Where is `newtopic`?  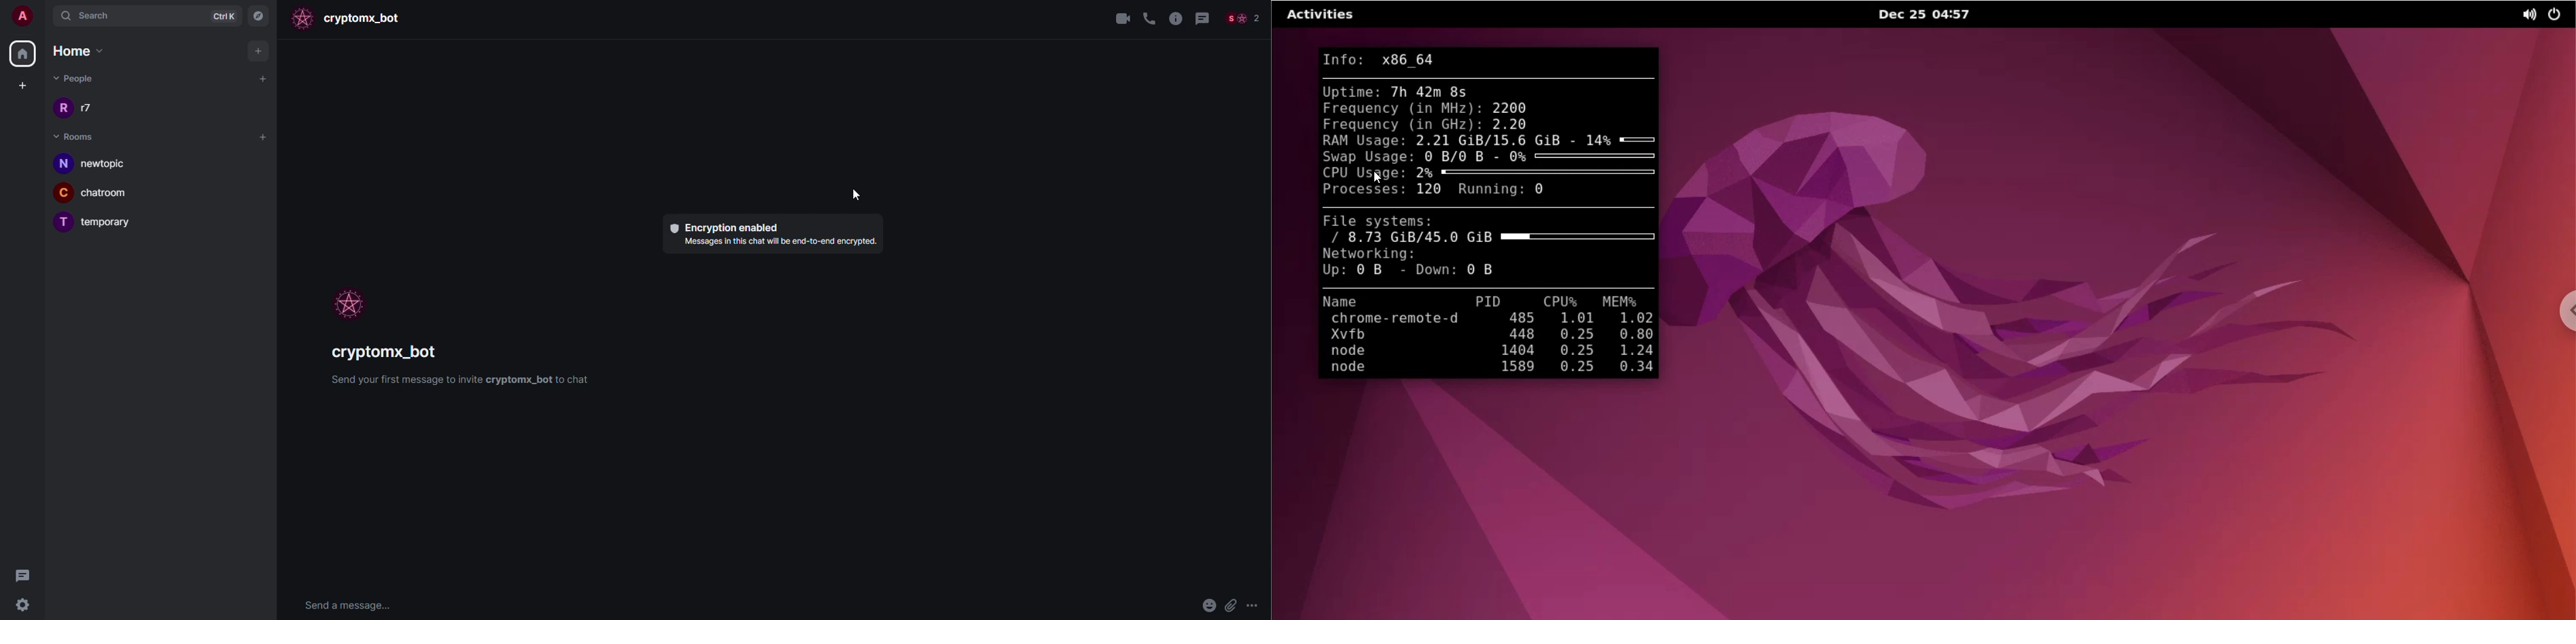
newtopic is located at coordinates (111, 164).